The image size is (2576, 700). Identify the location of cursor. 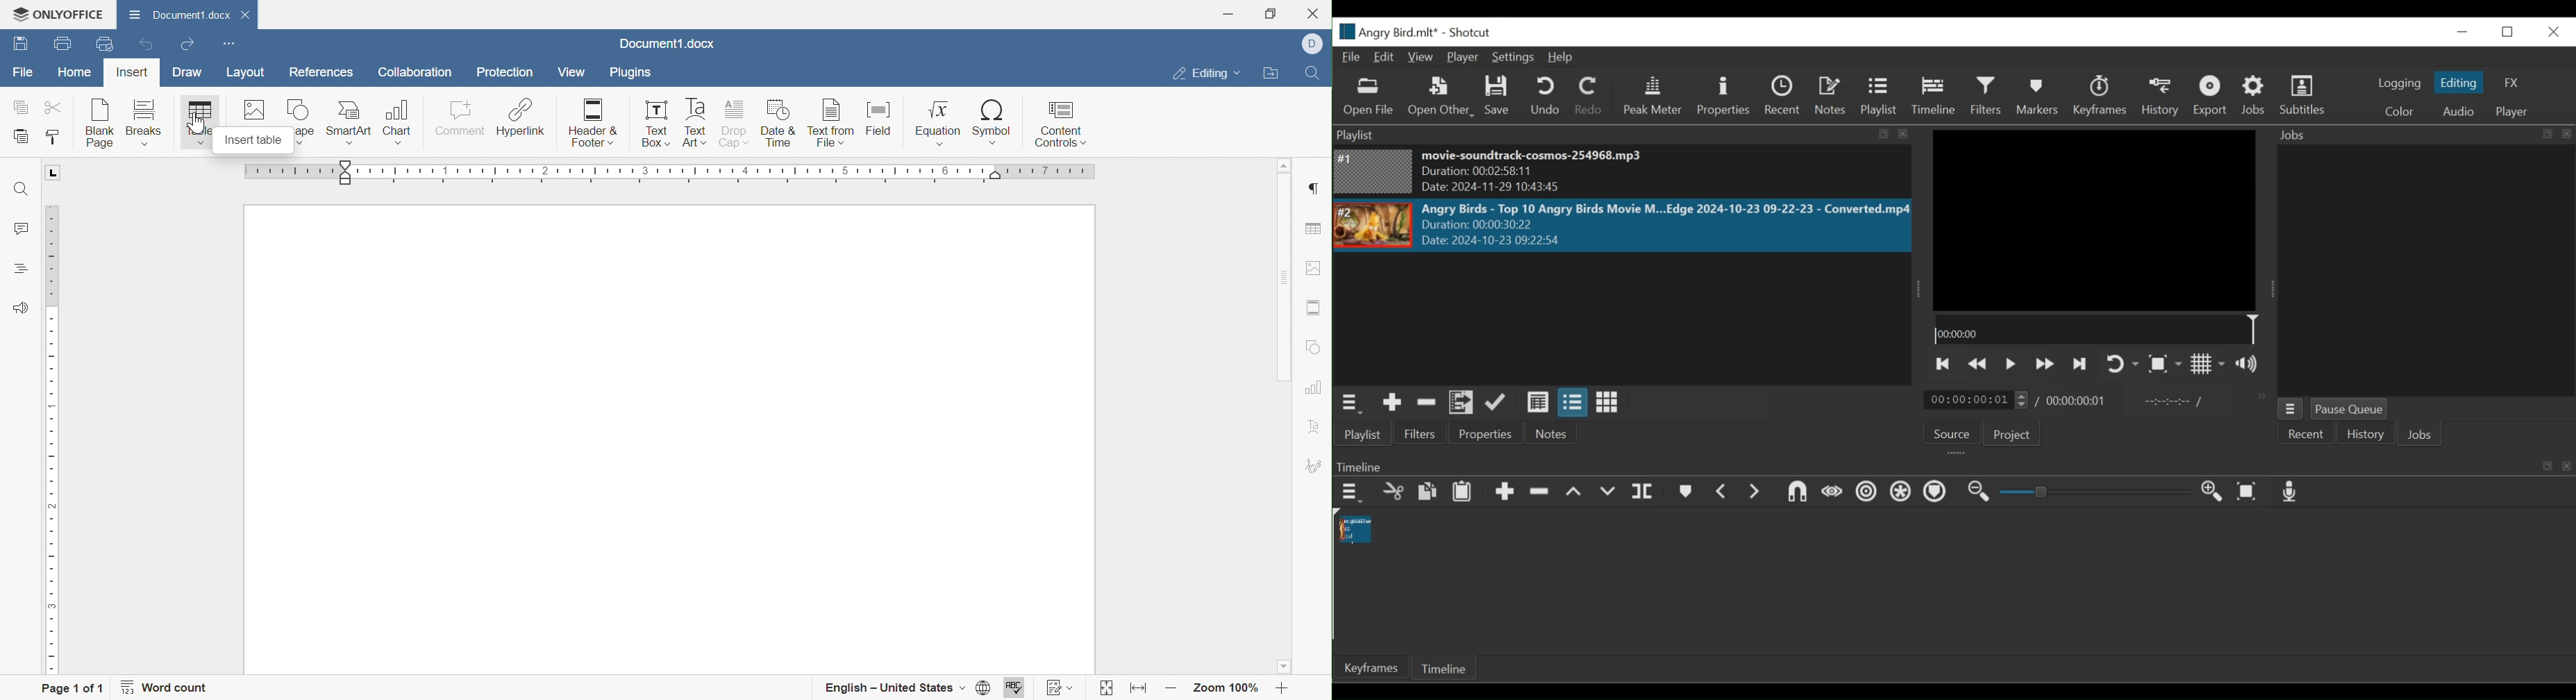
(206, 130).